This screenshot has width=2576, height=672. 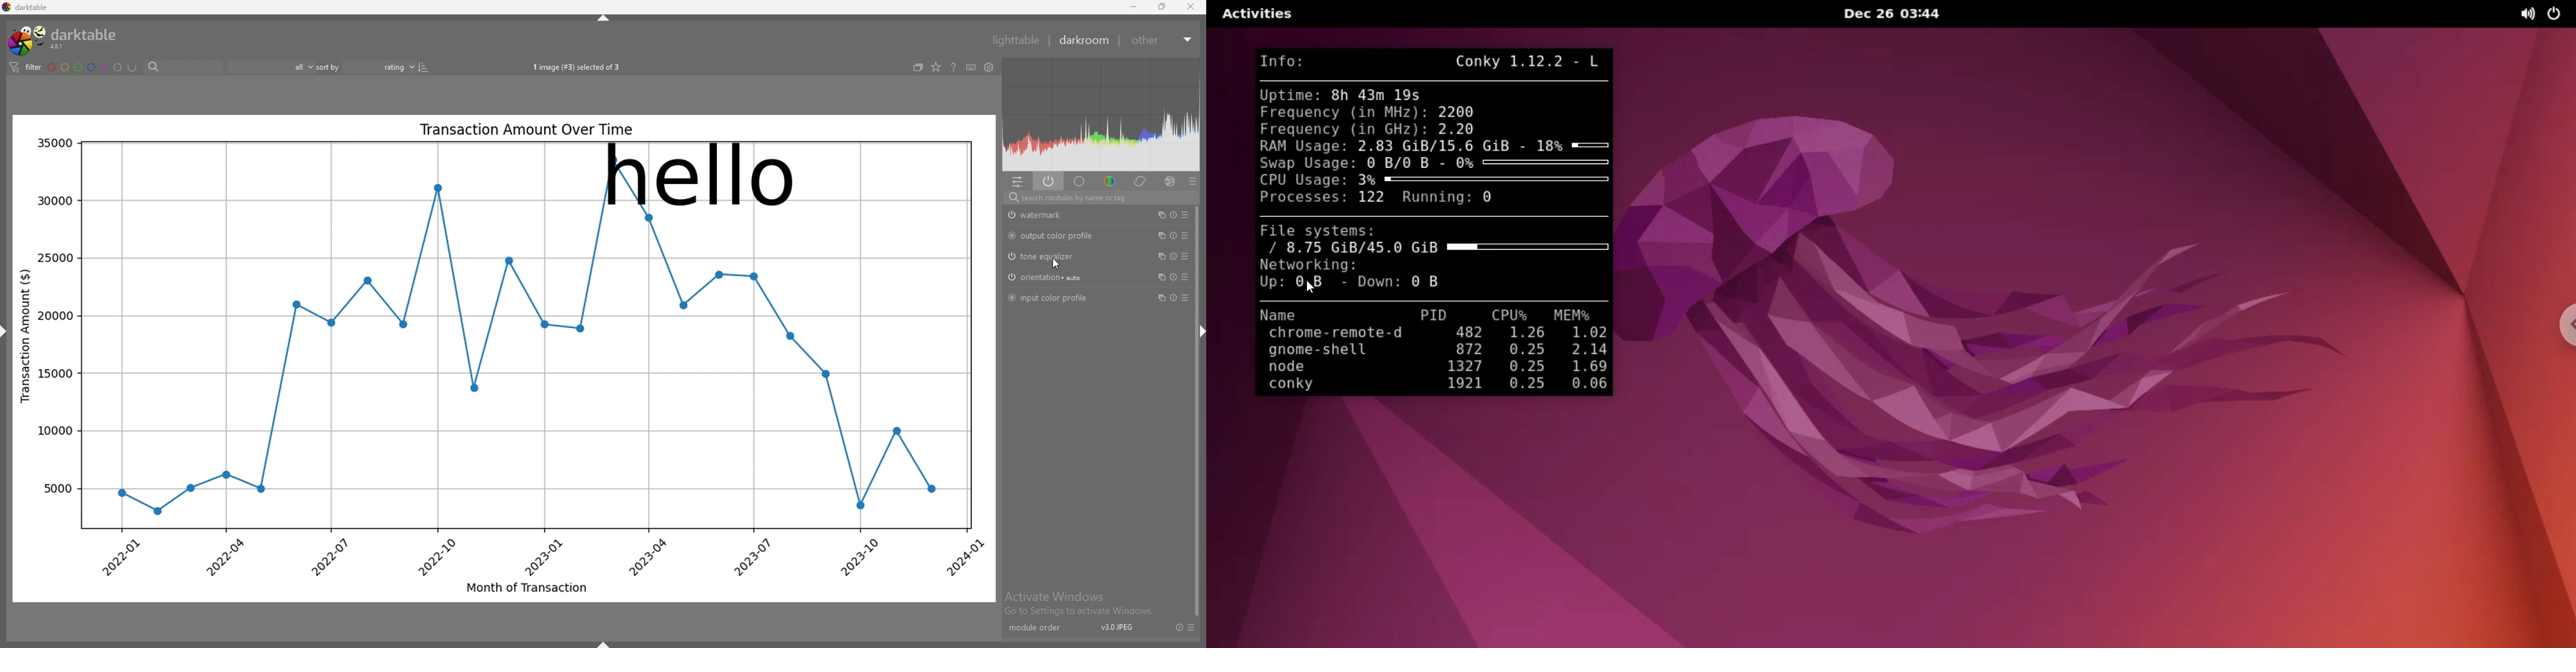 What do you see at coordinates (1011, 278) in the screenshot?
I see `switch off/on` at bounding box center [1011, 278].